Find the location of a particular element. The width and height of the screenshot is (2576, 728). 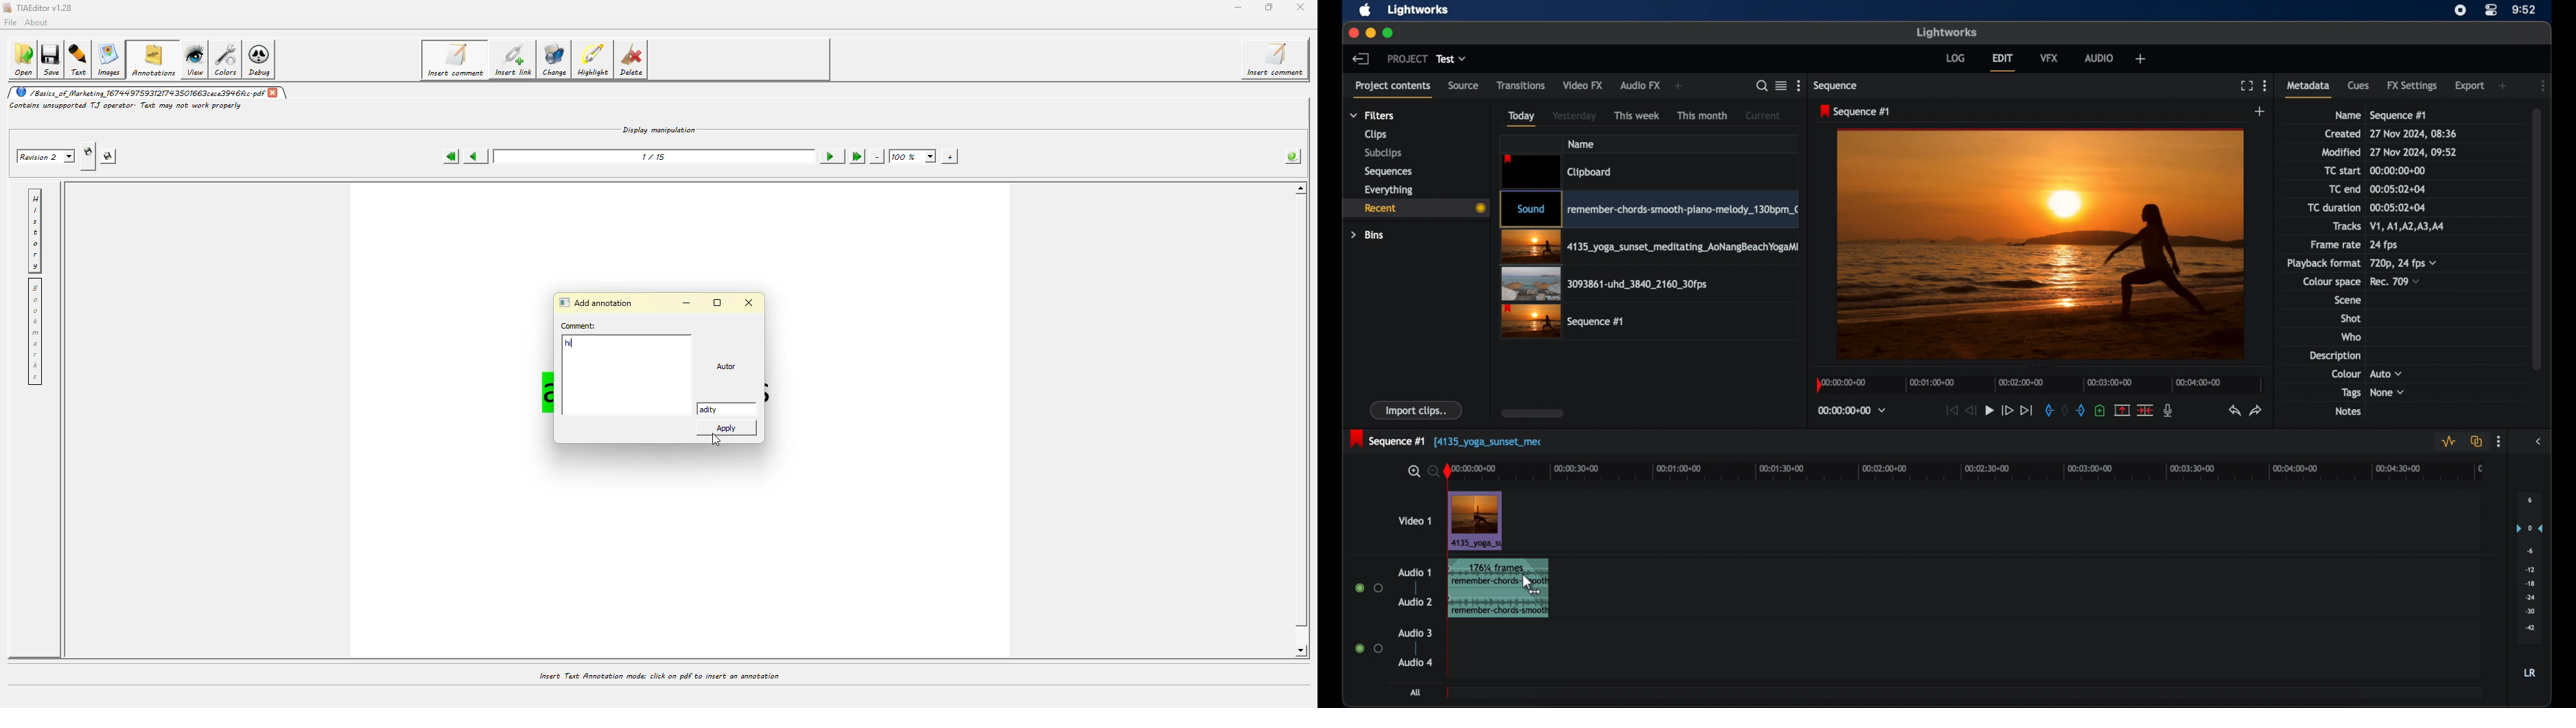

more options is located at coordinates (1798, 86).